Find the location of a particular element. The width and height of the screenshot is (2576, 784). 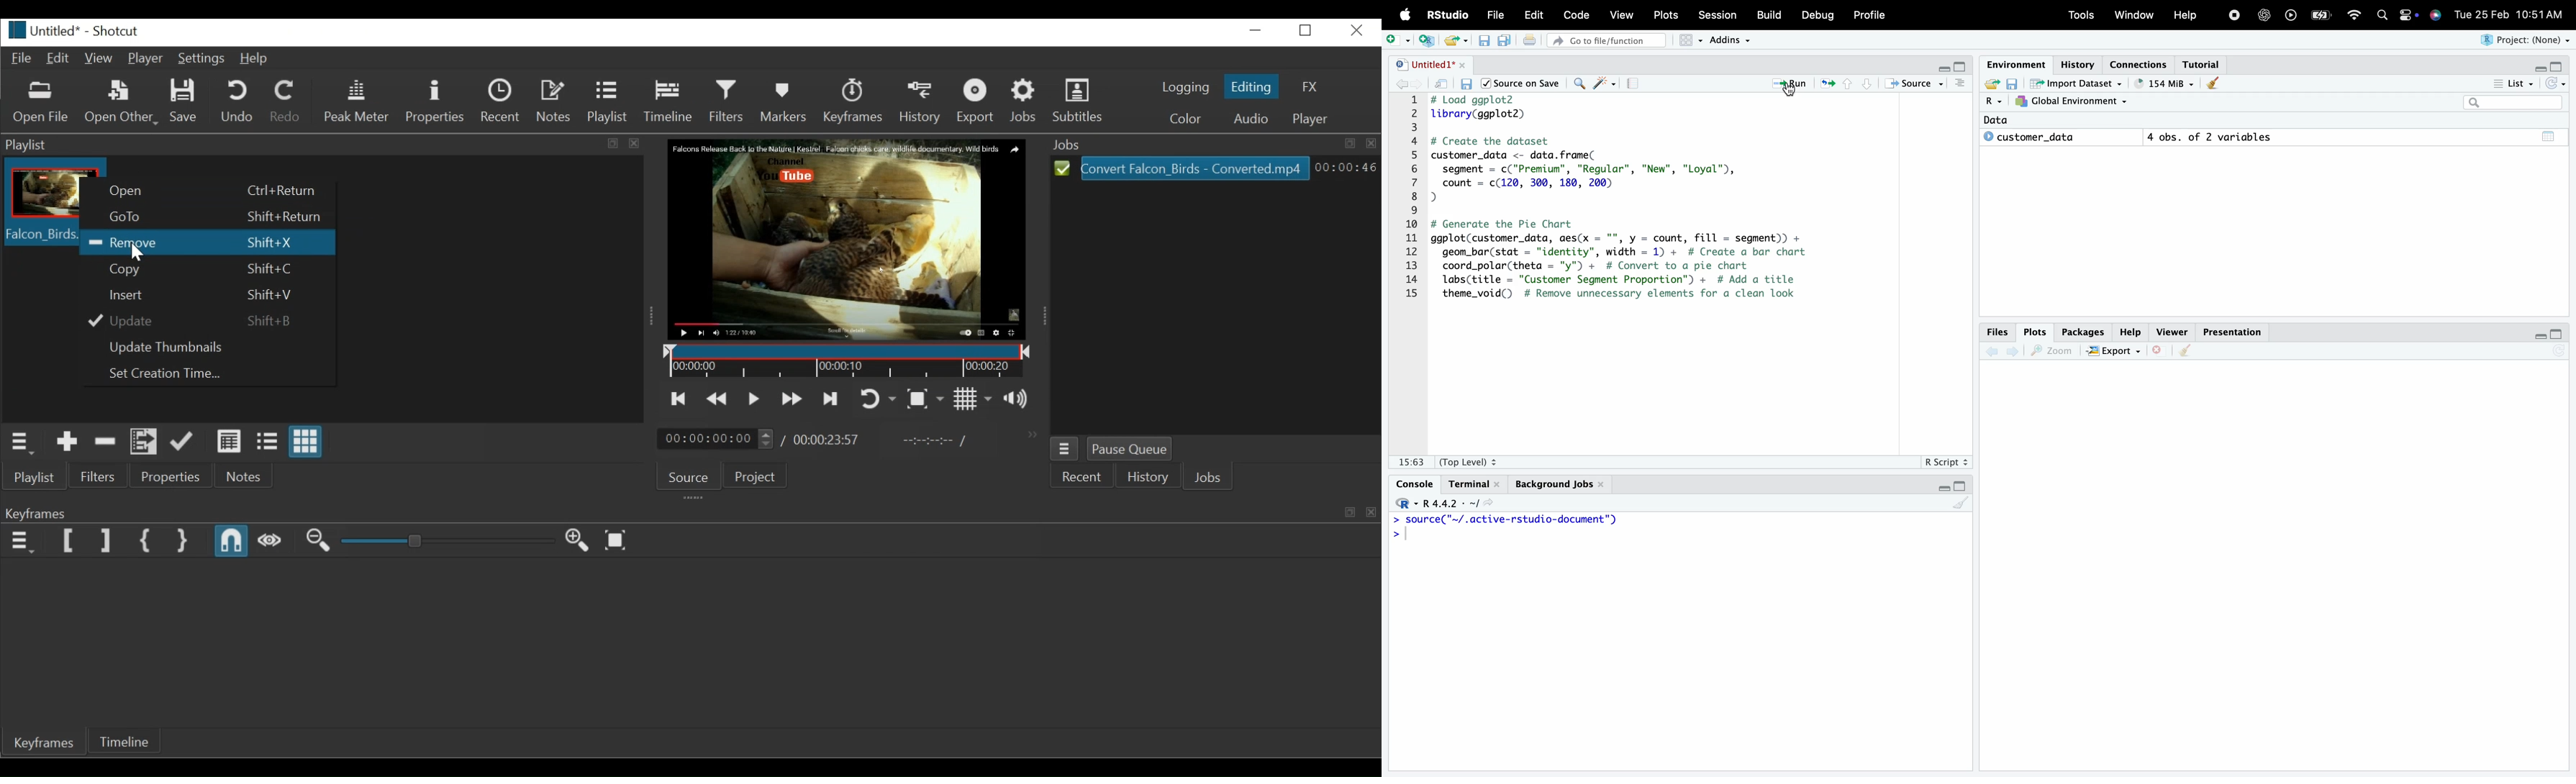

minimise is located at coordinates (2537, 336).